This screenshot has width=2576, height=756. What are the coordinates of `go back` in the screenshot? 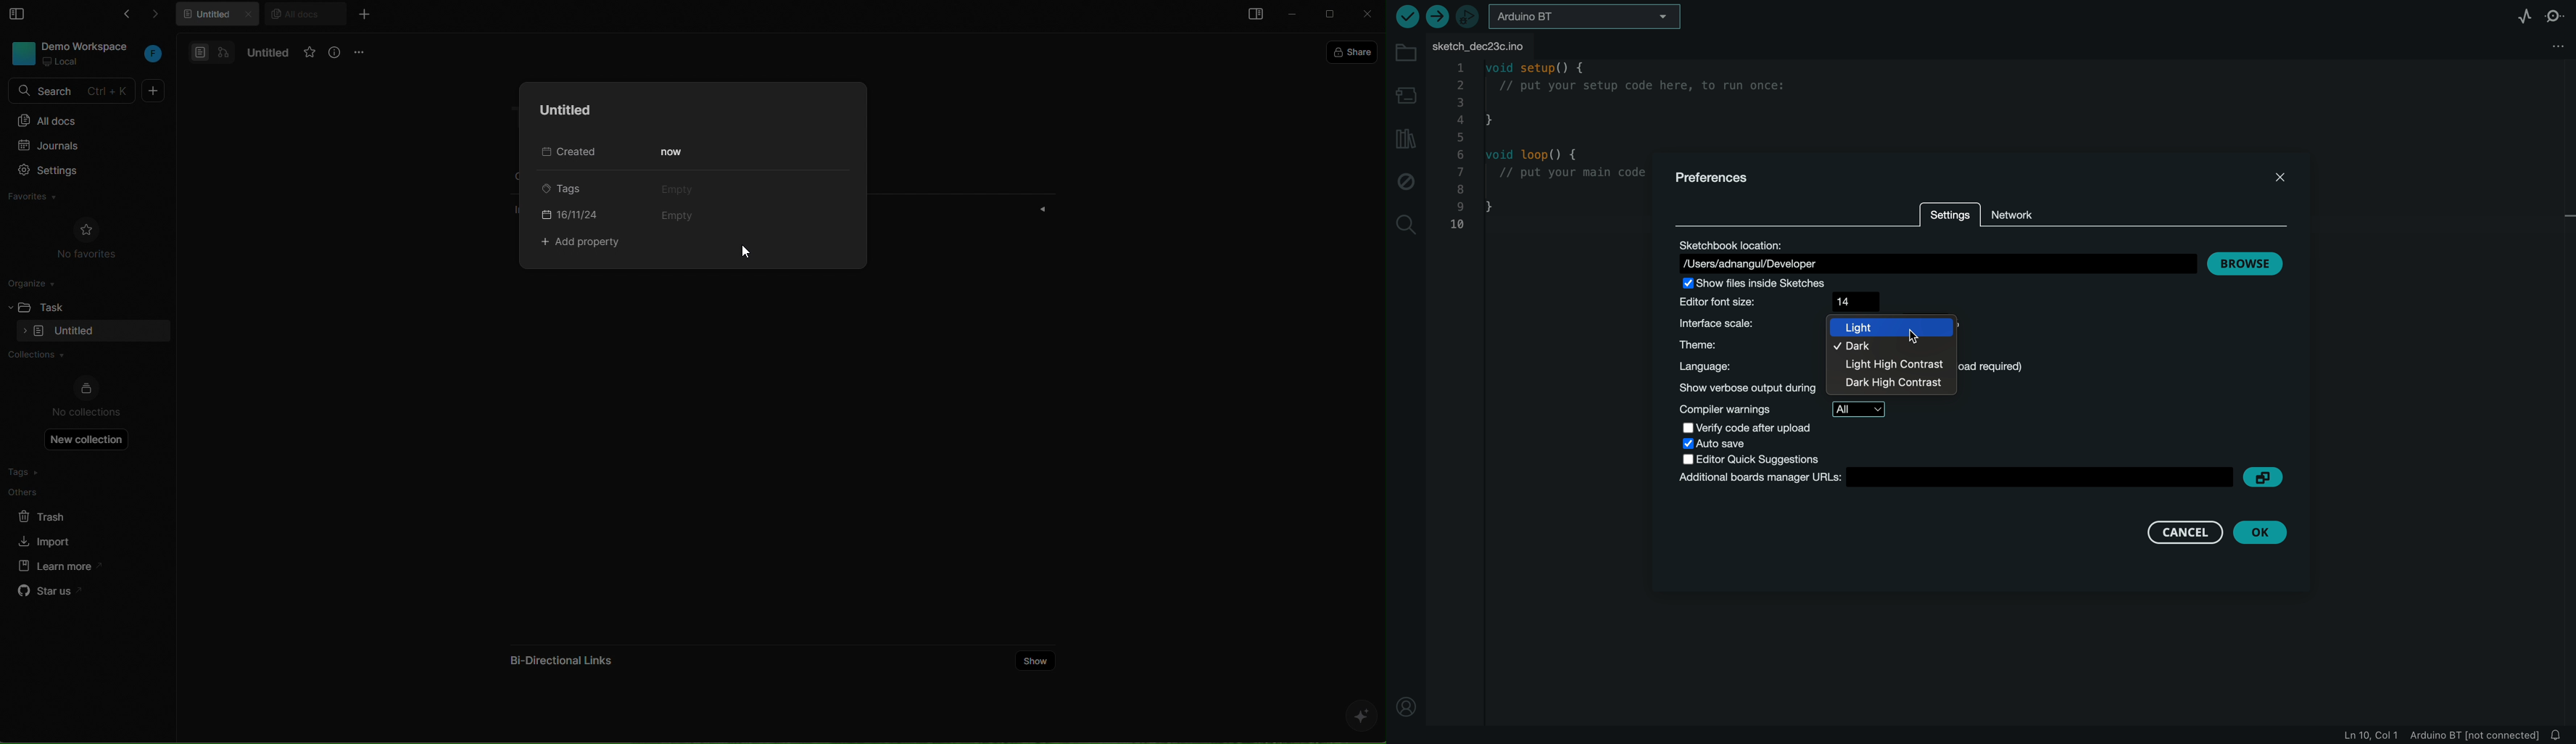 It's located at (123, 17).